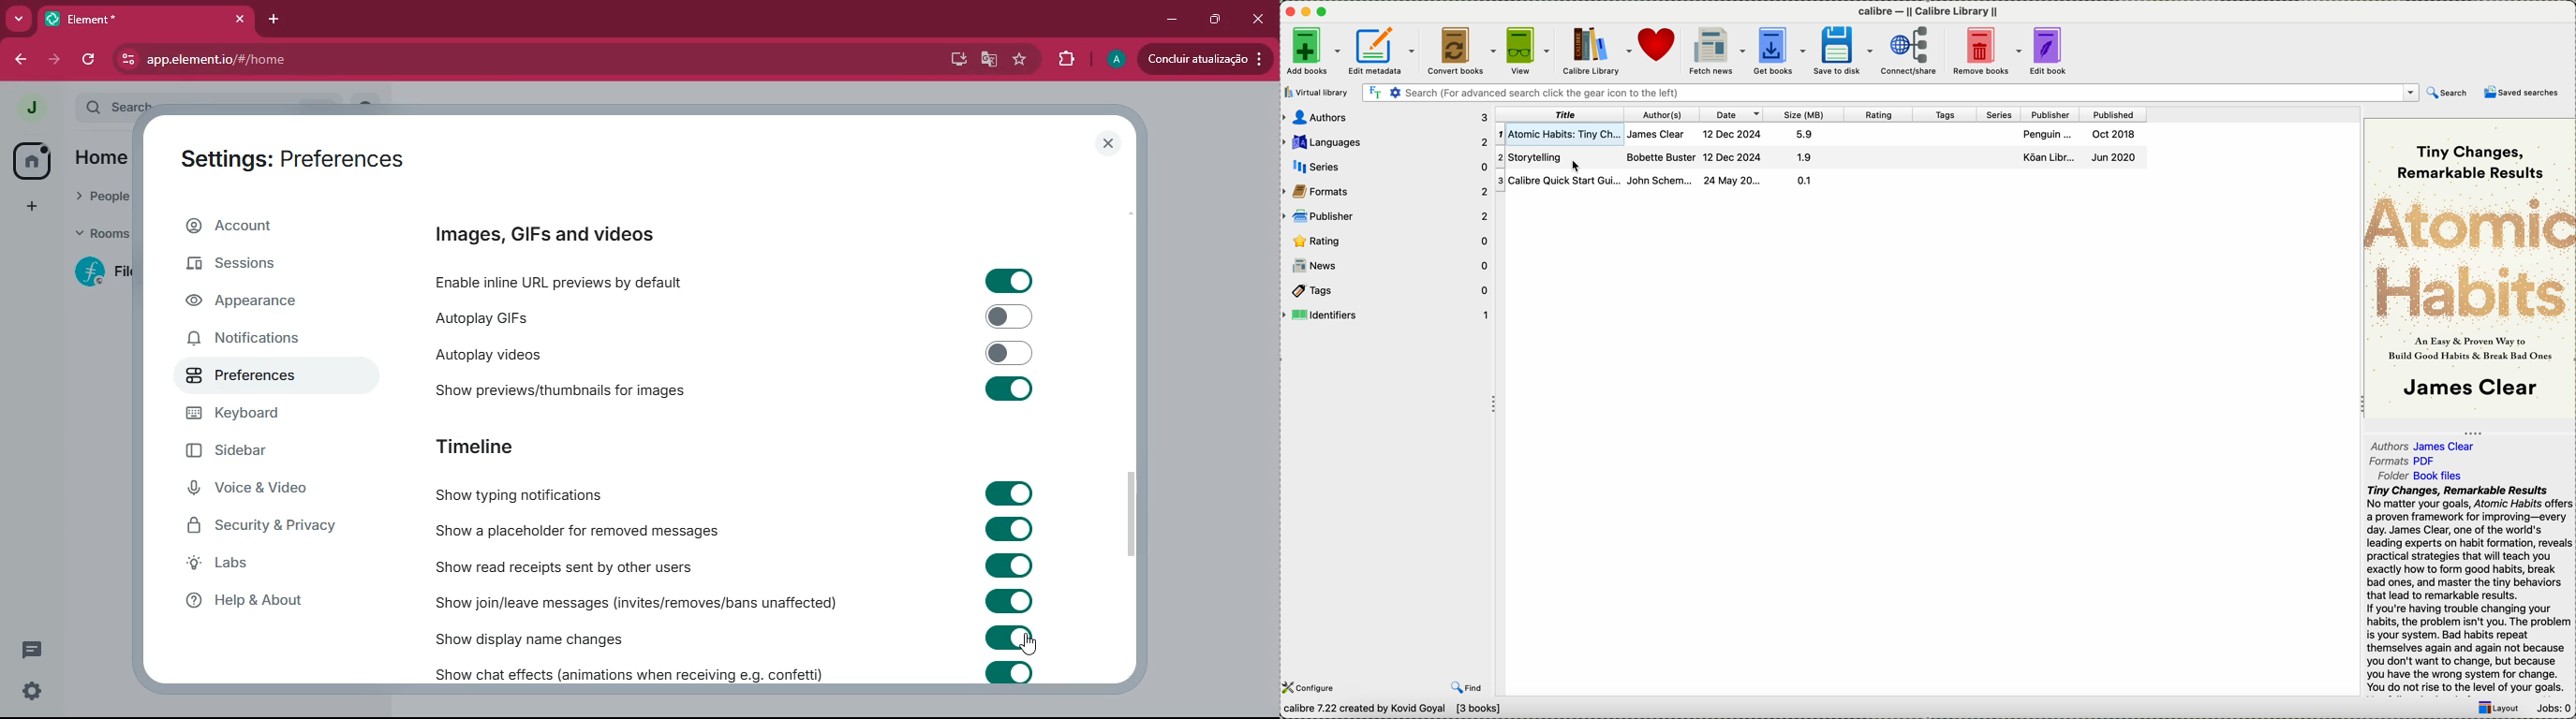  What do you see at coordinates (1927, 12) in the screenshot?
I see `Calibre` at bounding box center [1927, 12].